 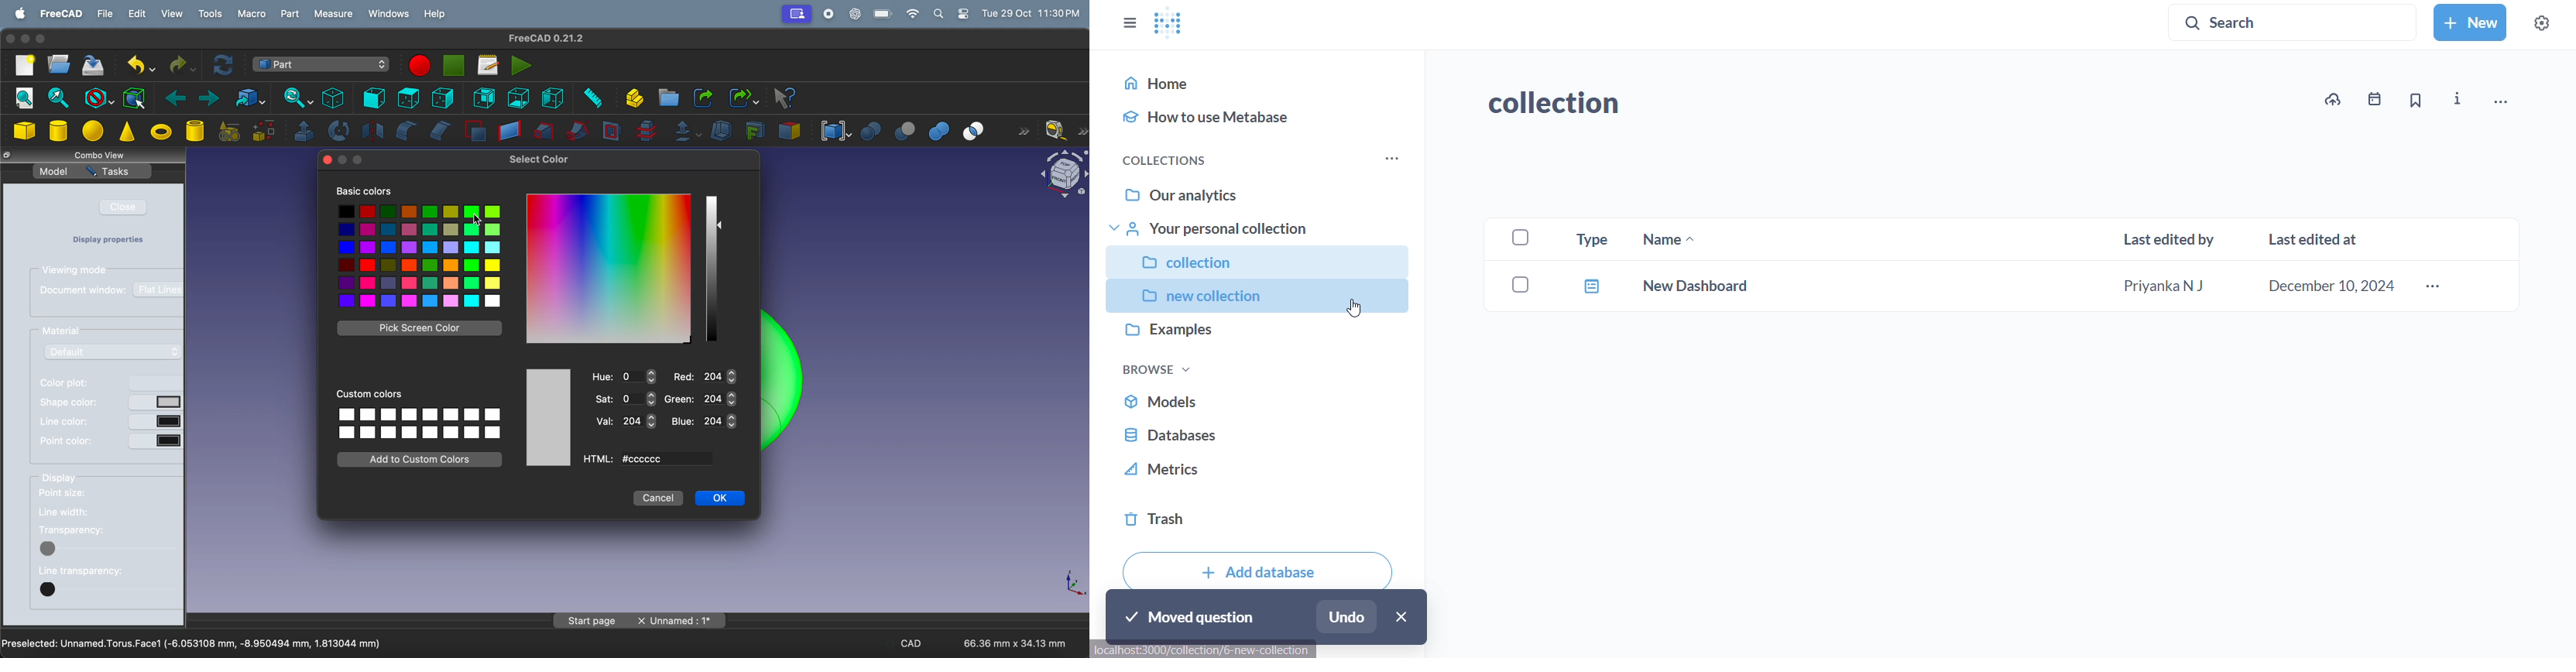 I want to click on point size, so click(x=75, y=495).